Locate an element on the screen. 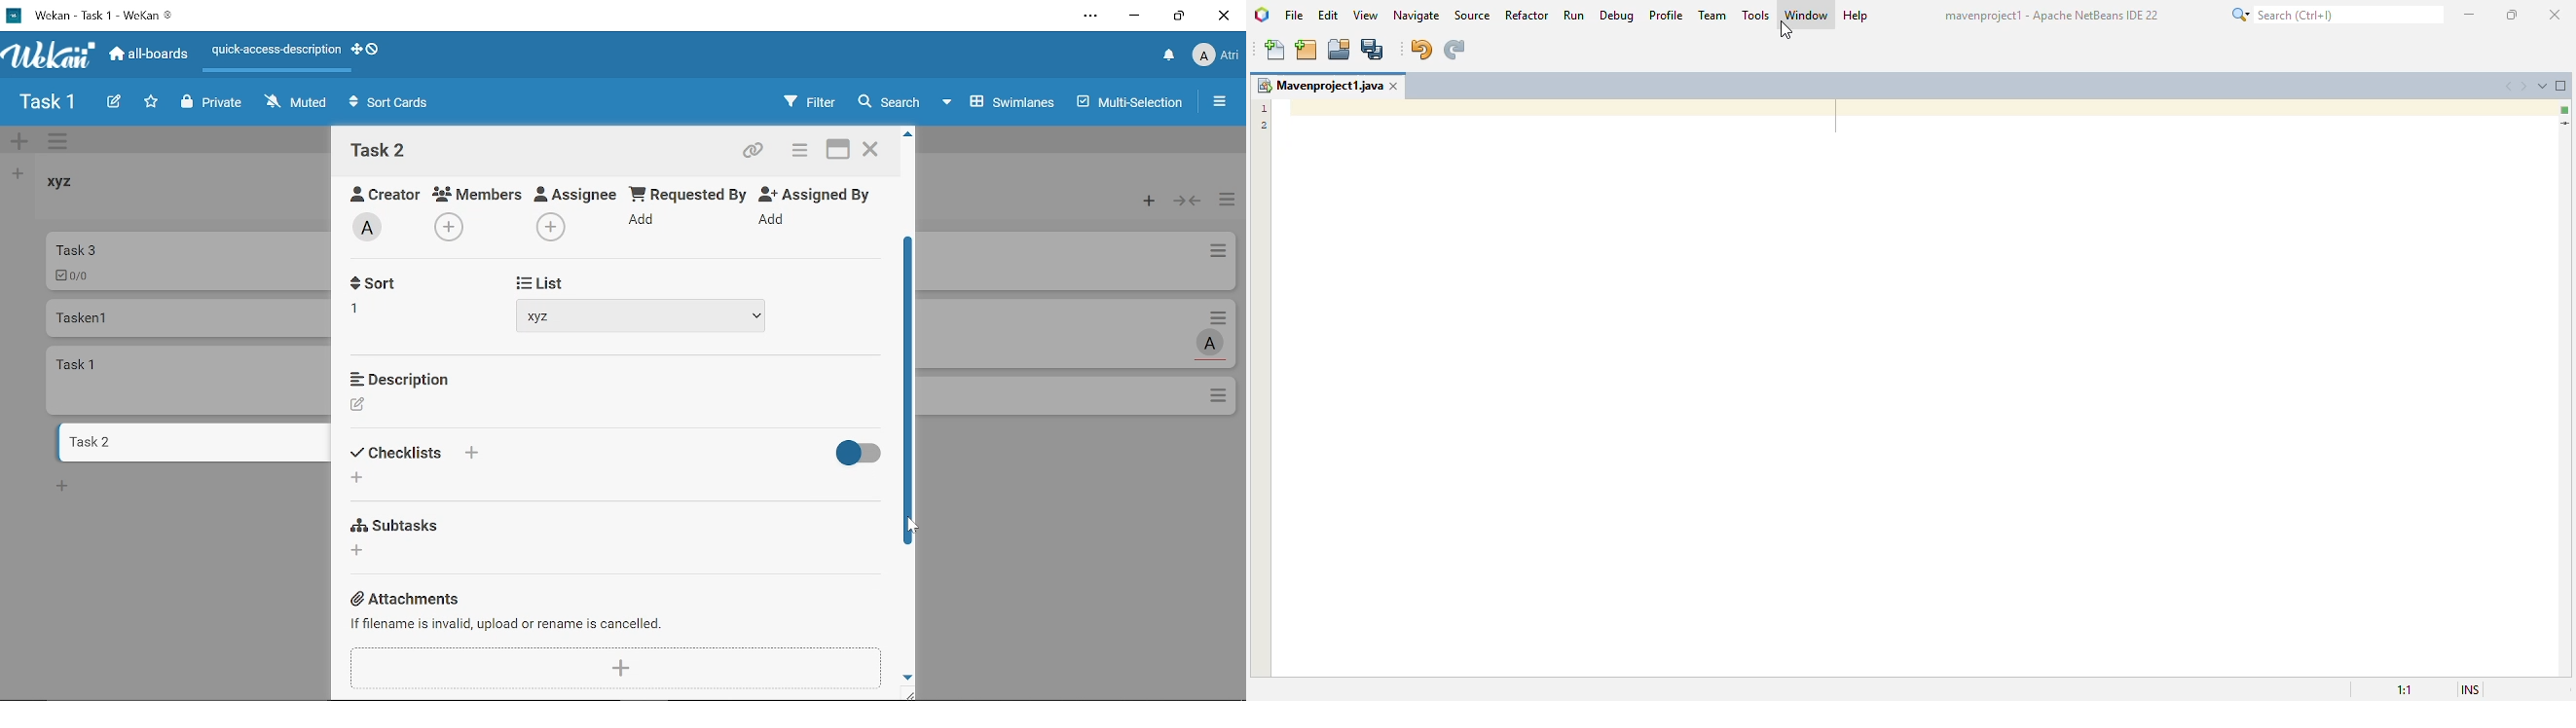 The height and width of the screenshot is (728, 2576). new file is located at coordinates (1276, 51).